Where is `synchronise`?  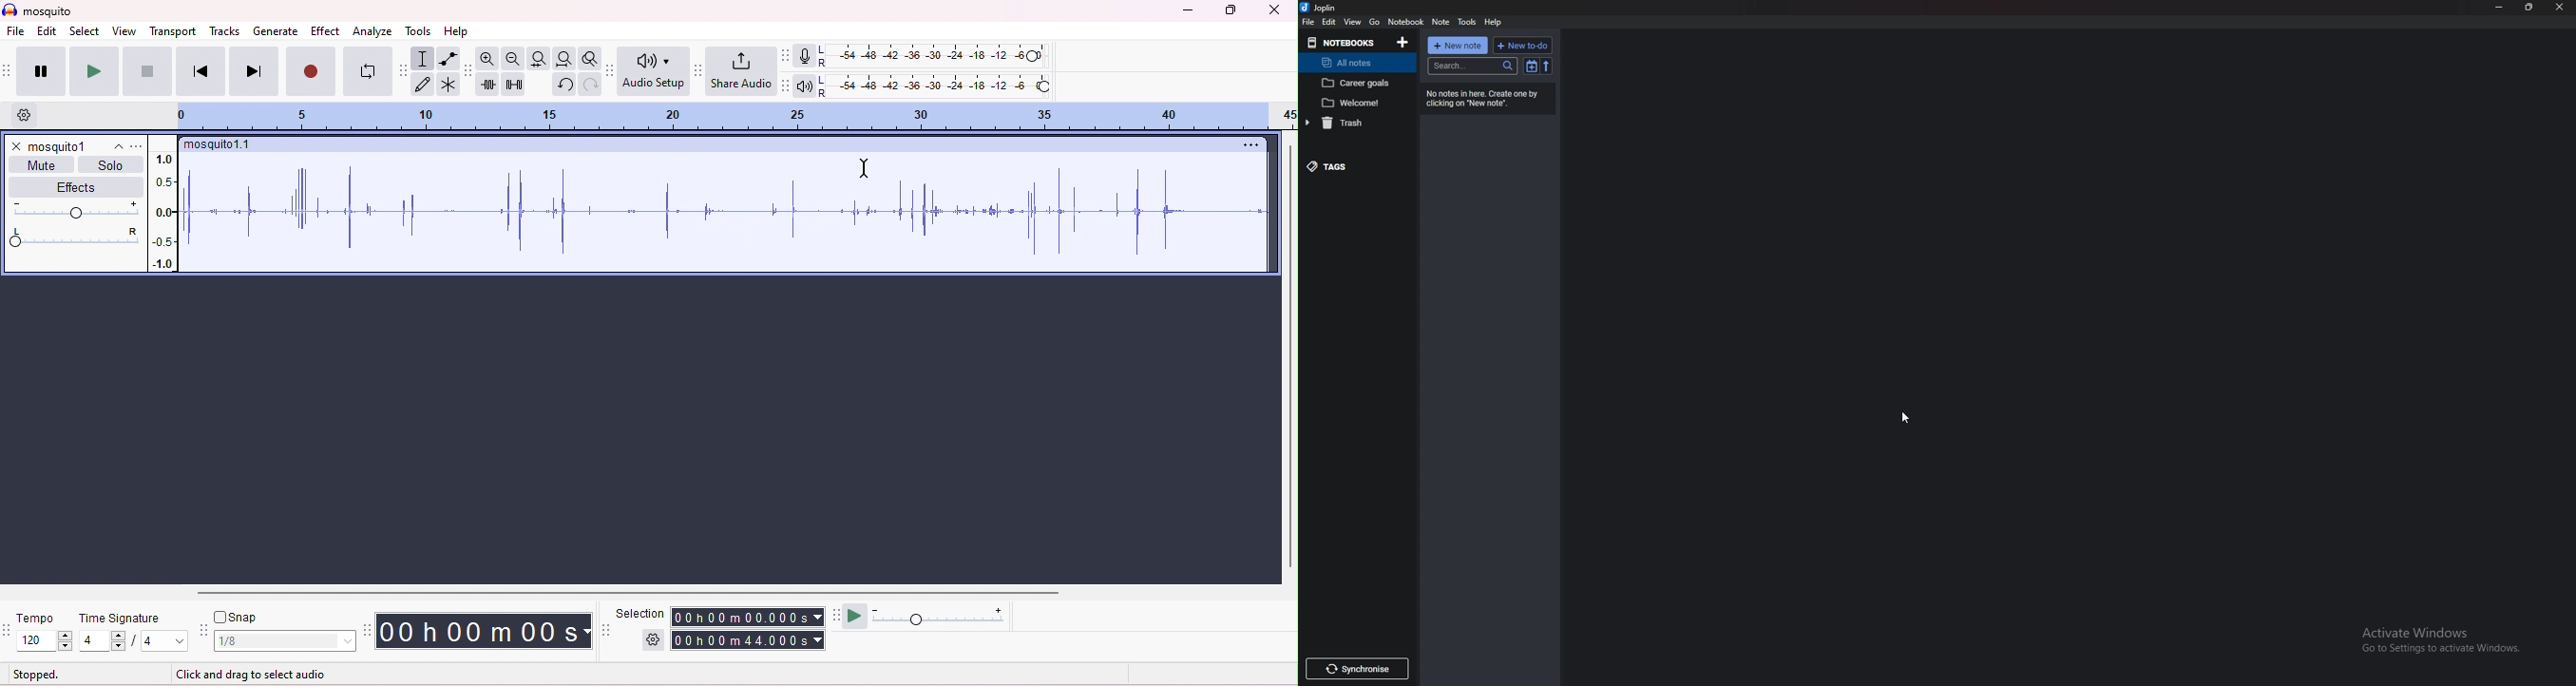 synchronise is located at coordinates (1359, 670).